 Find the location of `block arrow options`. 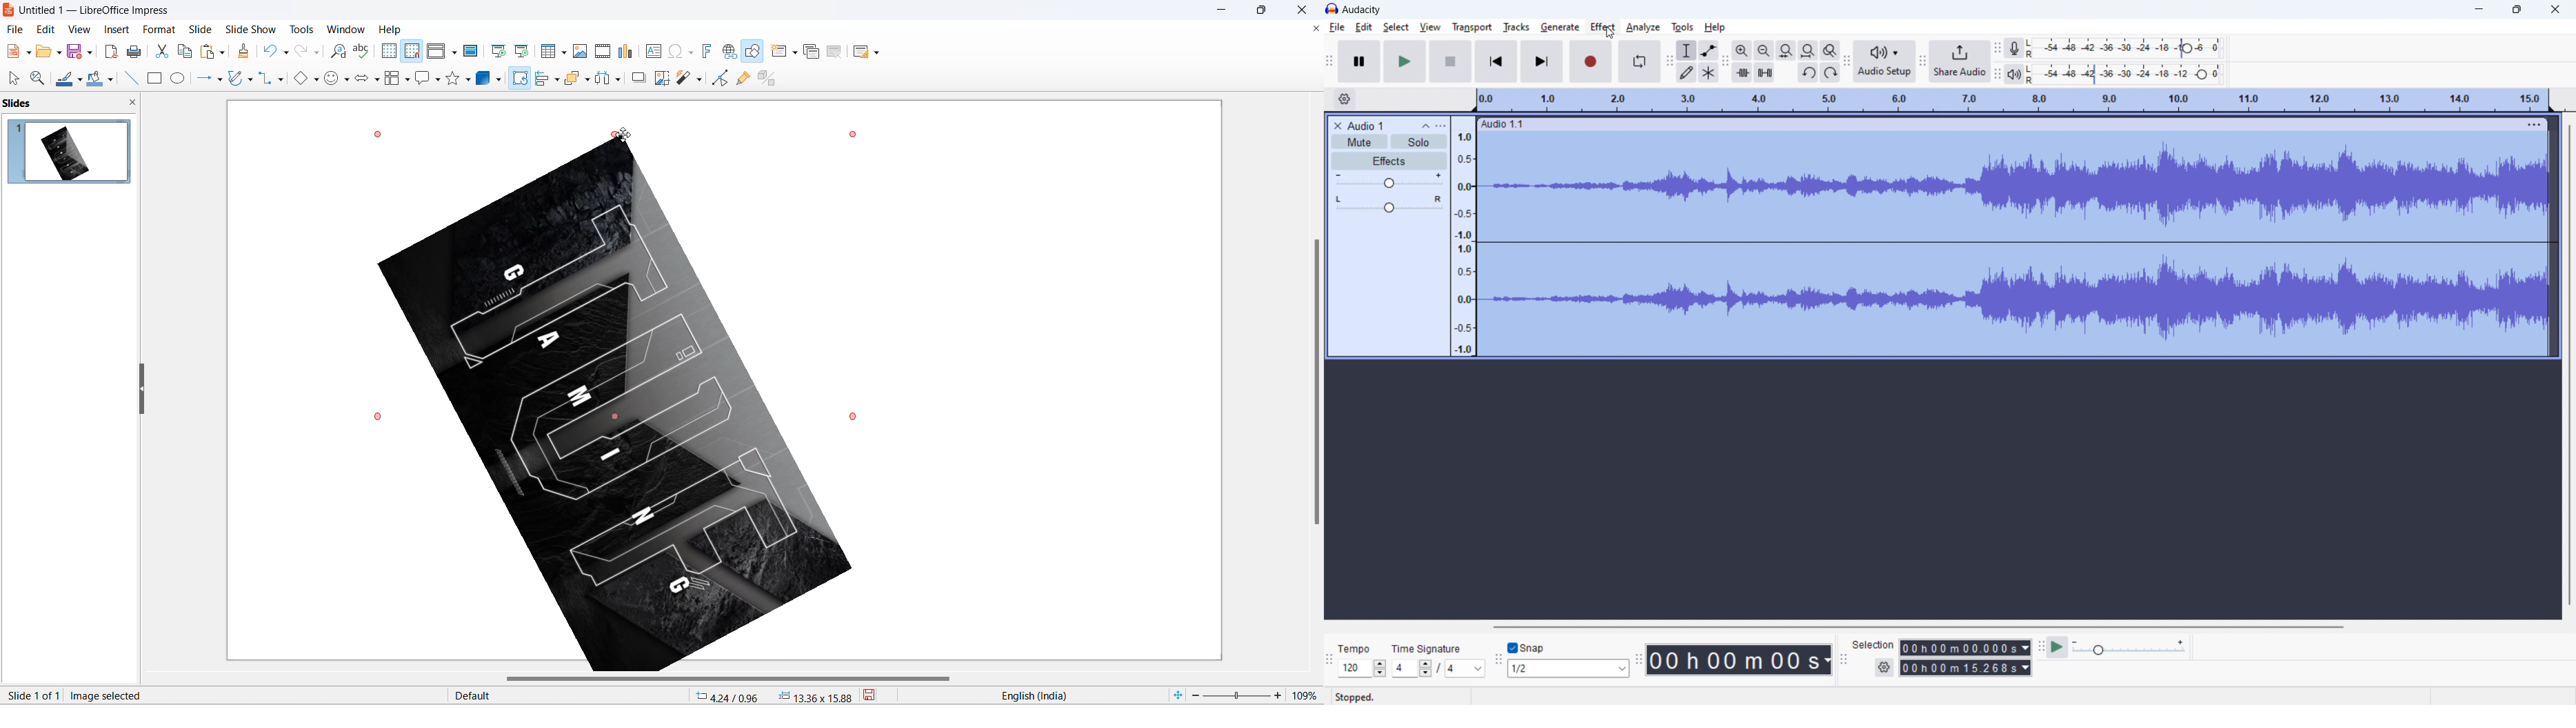

block arrow options is located at coordinates (377, 81).